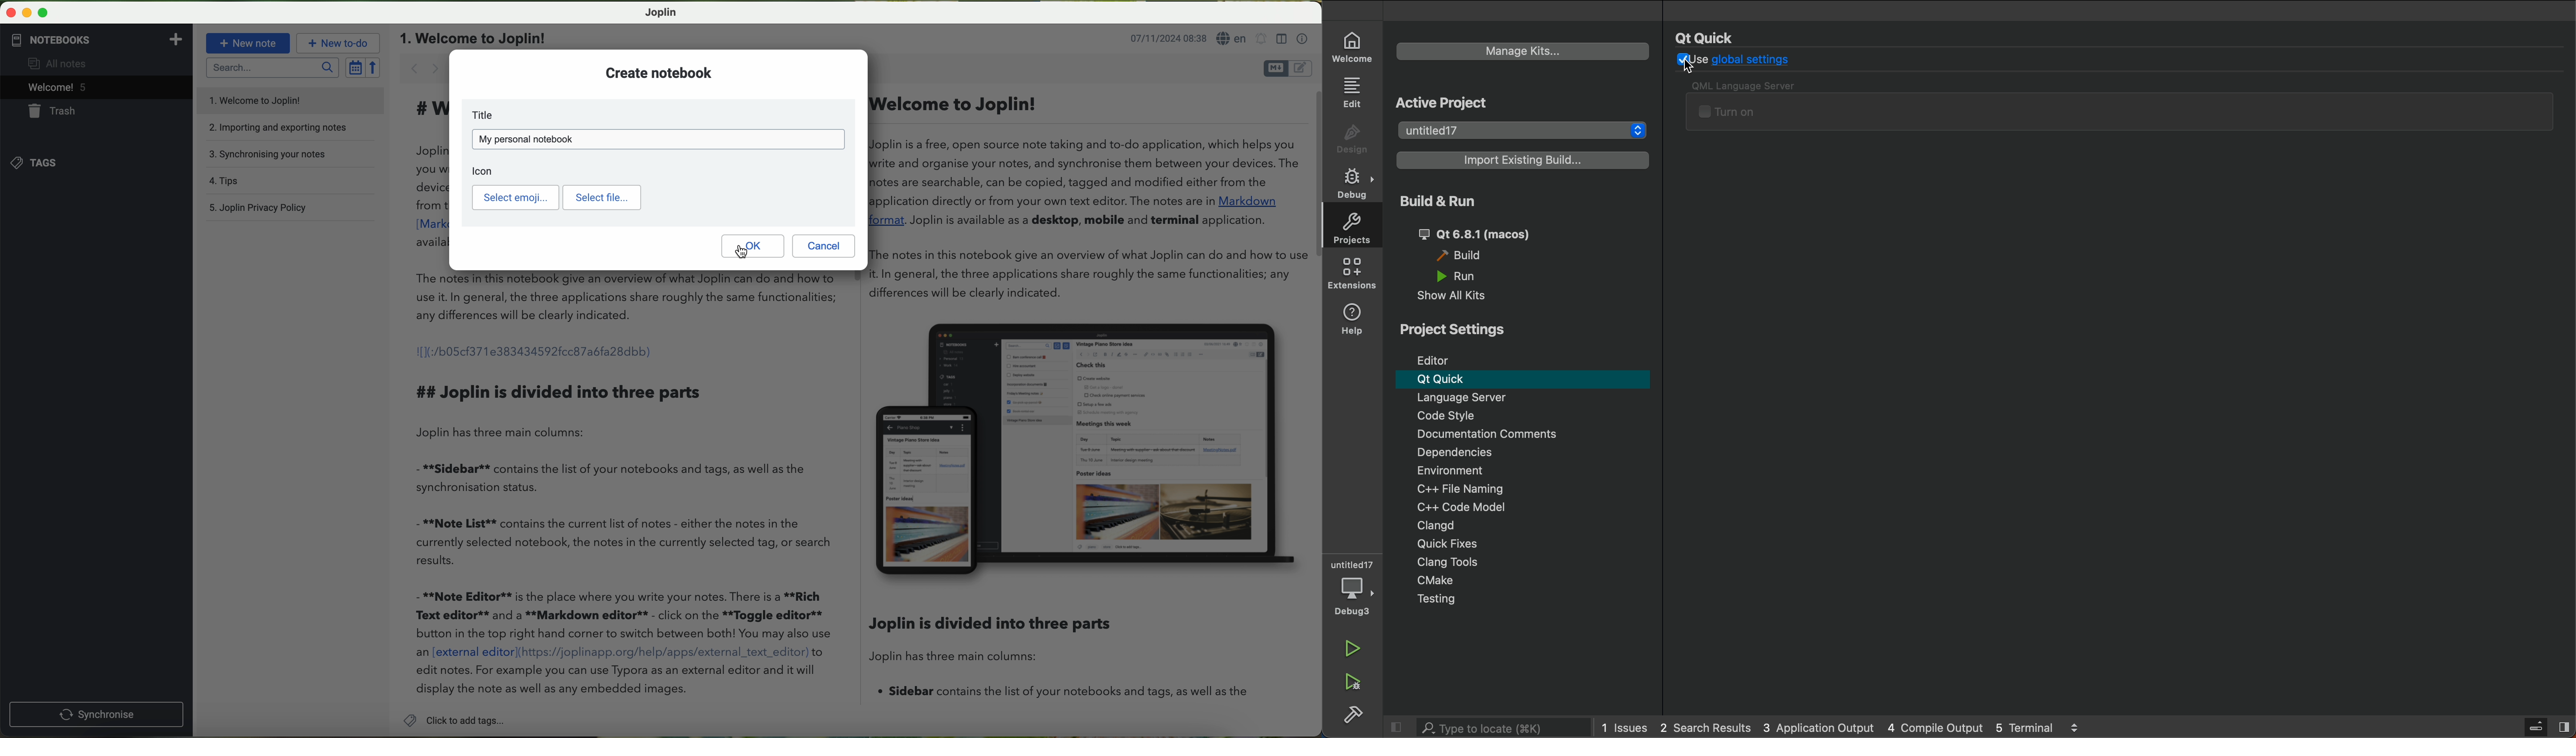 This screenshot has height=756, width=2576. Describe the element at coordinates (1351, 586) in the screenshot. I see `Debugger ` at that location.